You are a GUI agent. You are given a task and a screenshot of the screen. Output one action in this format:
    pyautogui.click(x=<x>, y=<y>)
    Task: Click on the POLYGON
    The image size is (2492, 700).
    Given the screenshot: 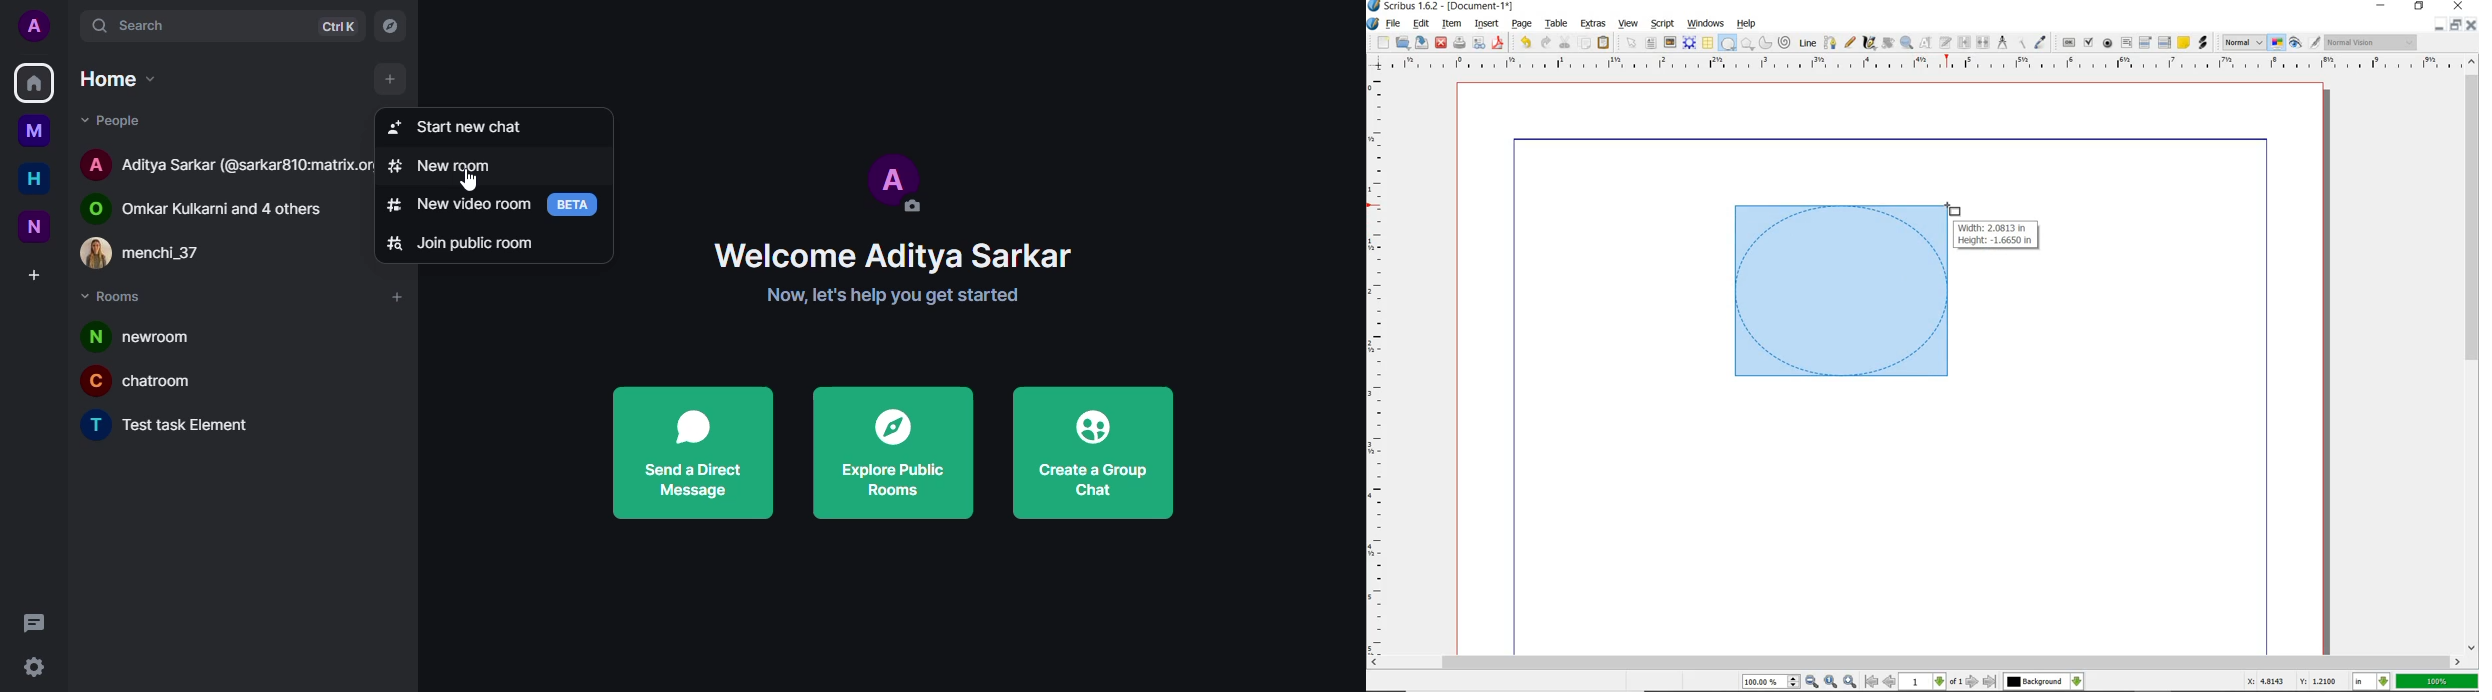 What is the action you would take?
    pyautogui.click(x=1747, y=44)
    